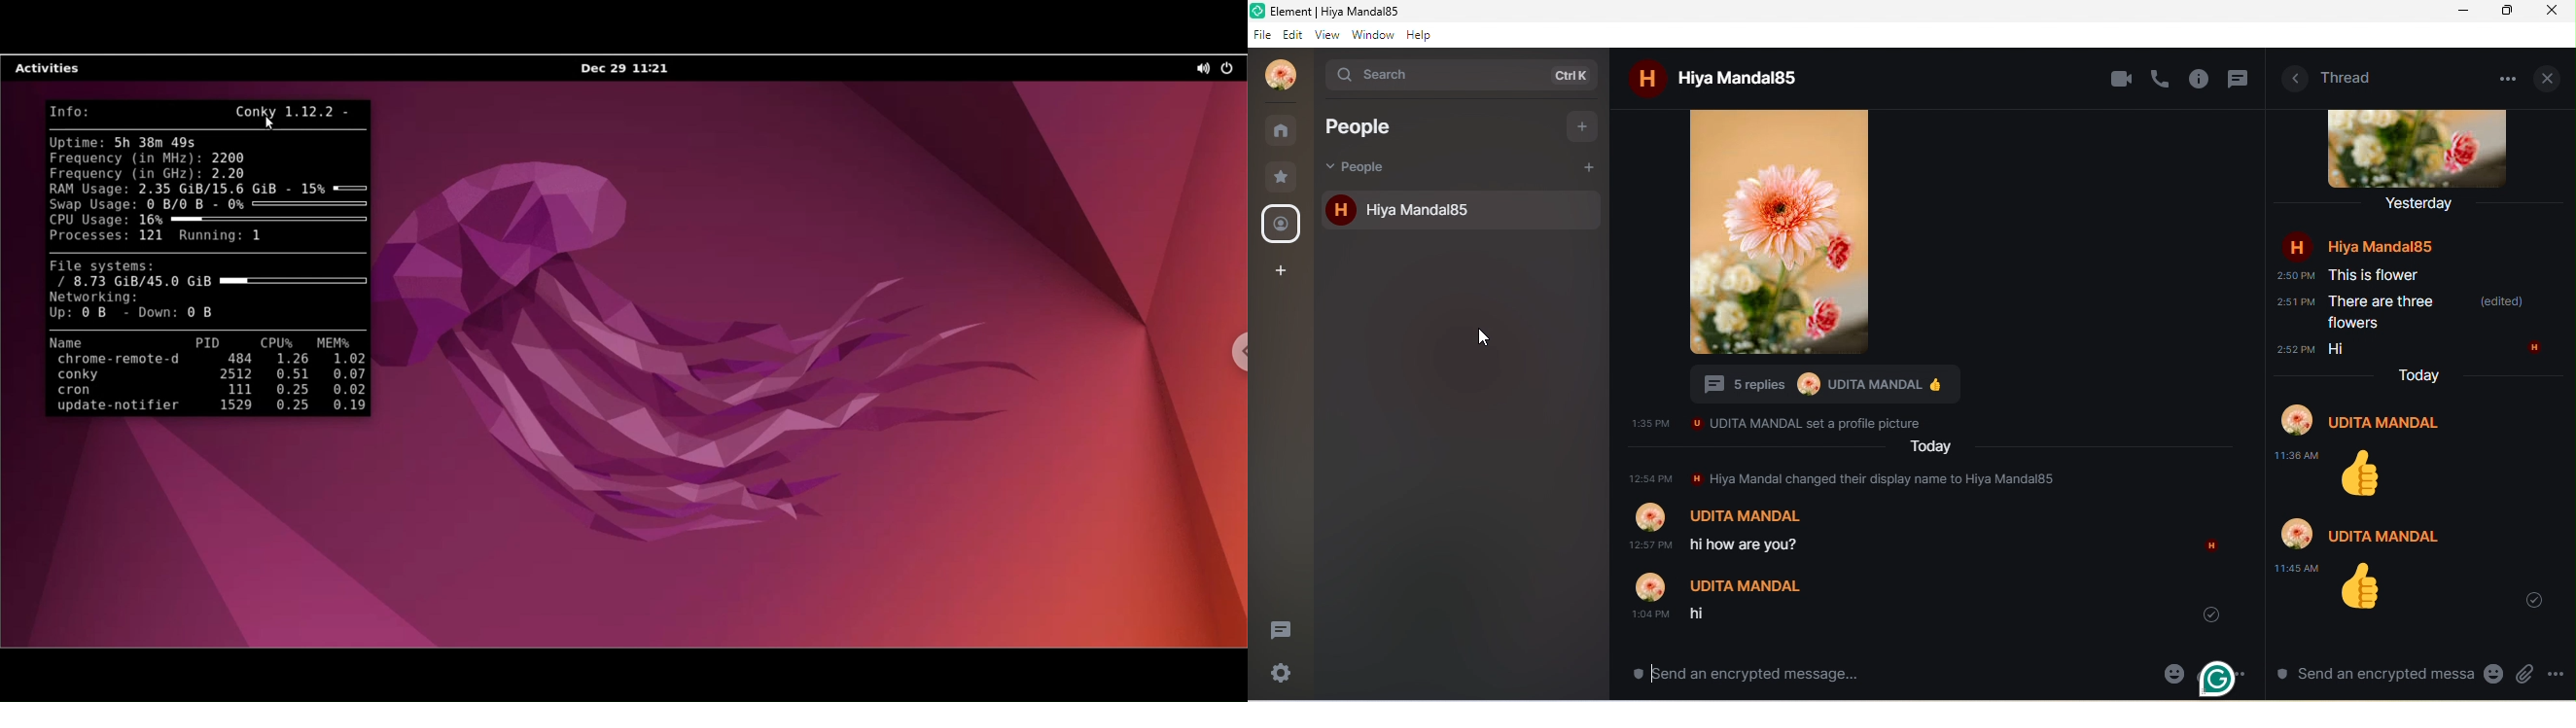 Image resolution: width=2576 pixels, height=728 pixels. Describe the element at coordinates (1812, 422) in the screenshot. I see `UDITA MANDAL set a profile picture` at that location.